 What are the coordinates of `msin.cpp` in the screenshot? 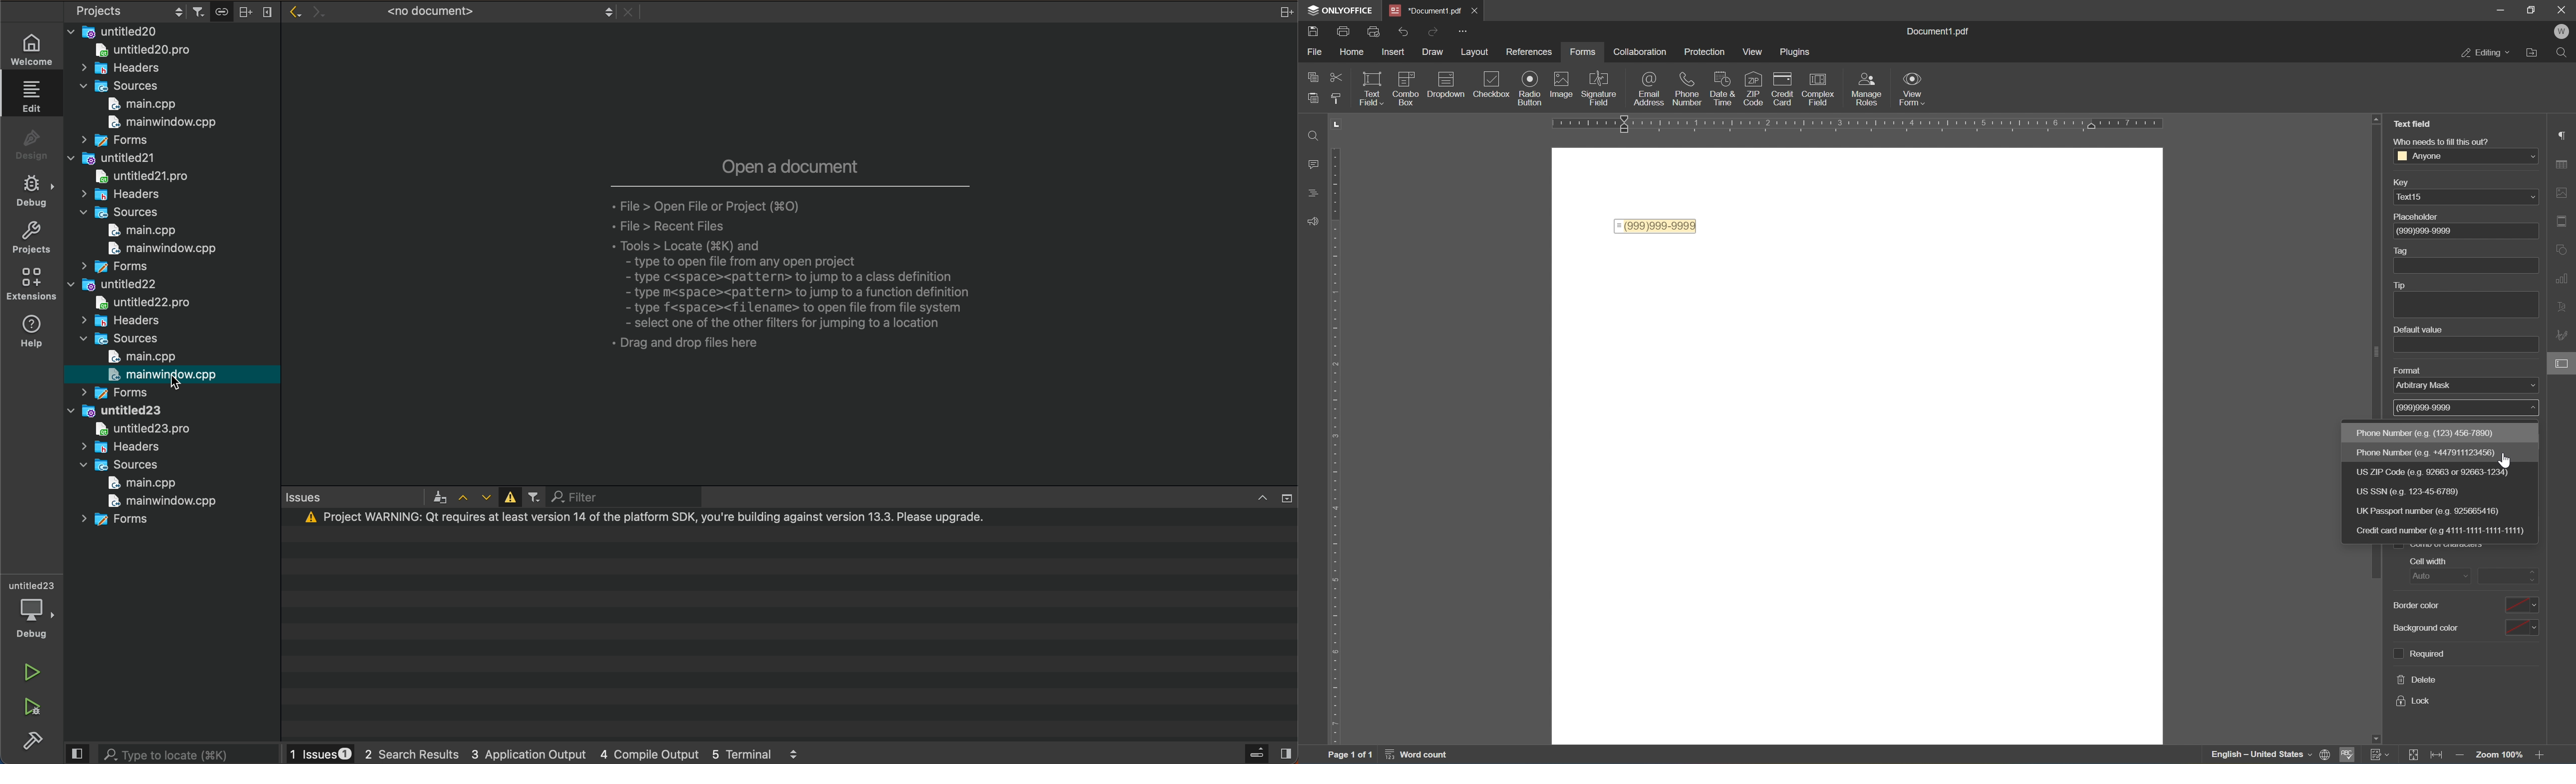 It's located at (139, 483).